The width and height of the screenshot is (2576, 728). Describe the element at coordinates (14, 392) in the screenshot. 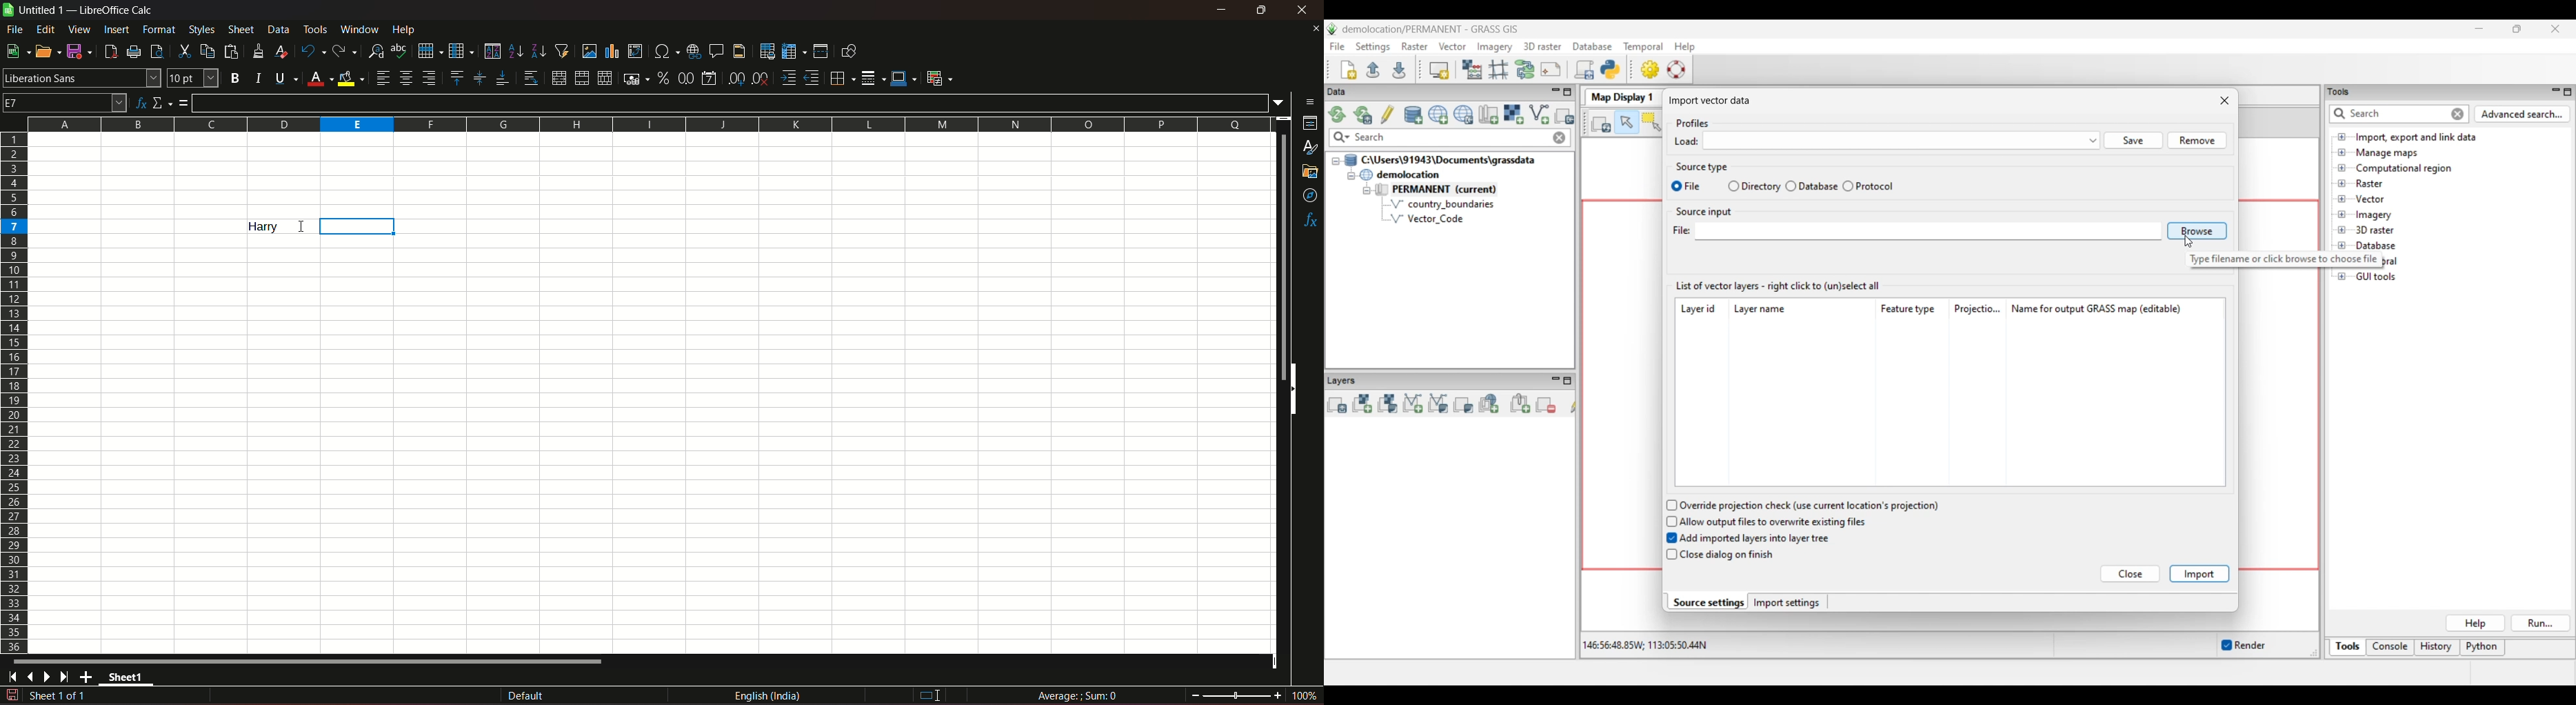

I see `rows` at that location.